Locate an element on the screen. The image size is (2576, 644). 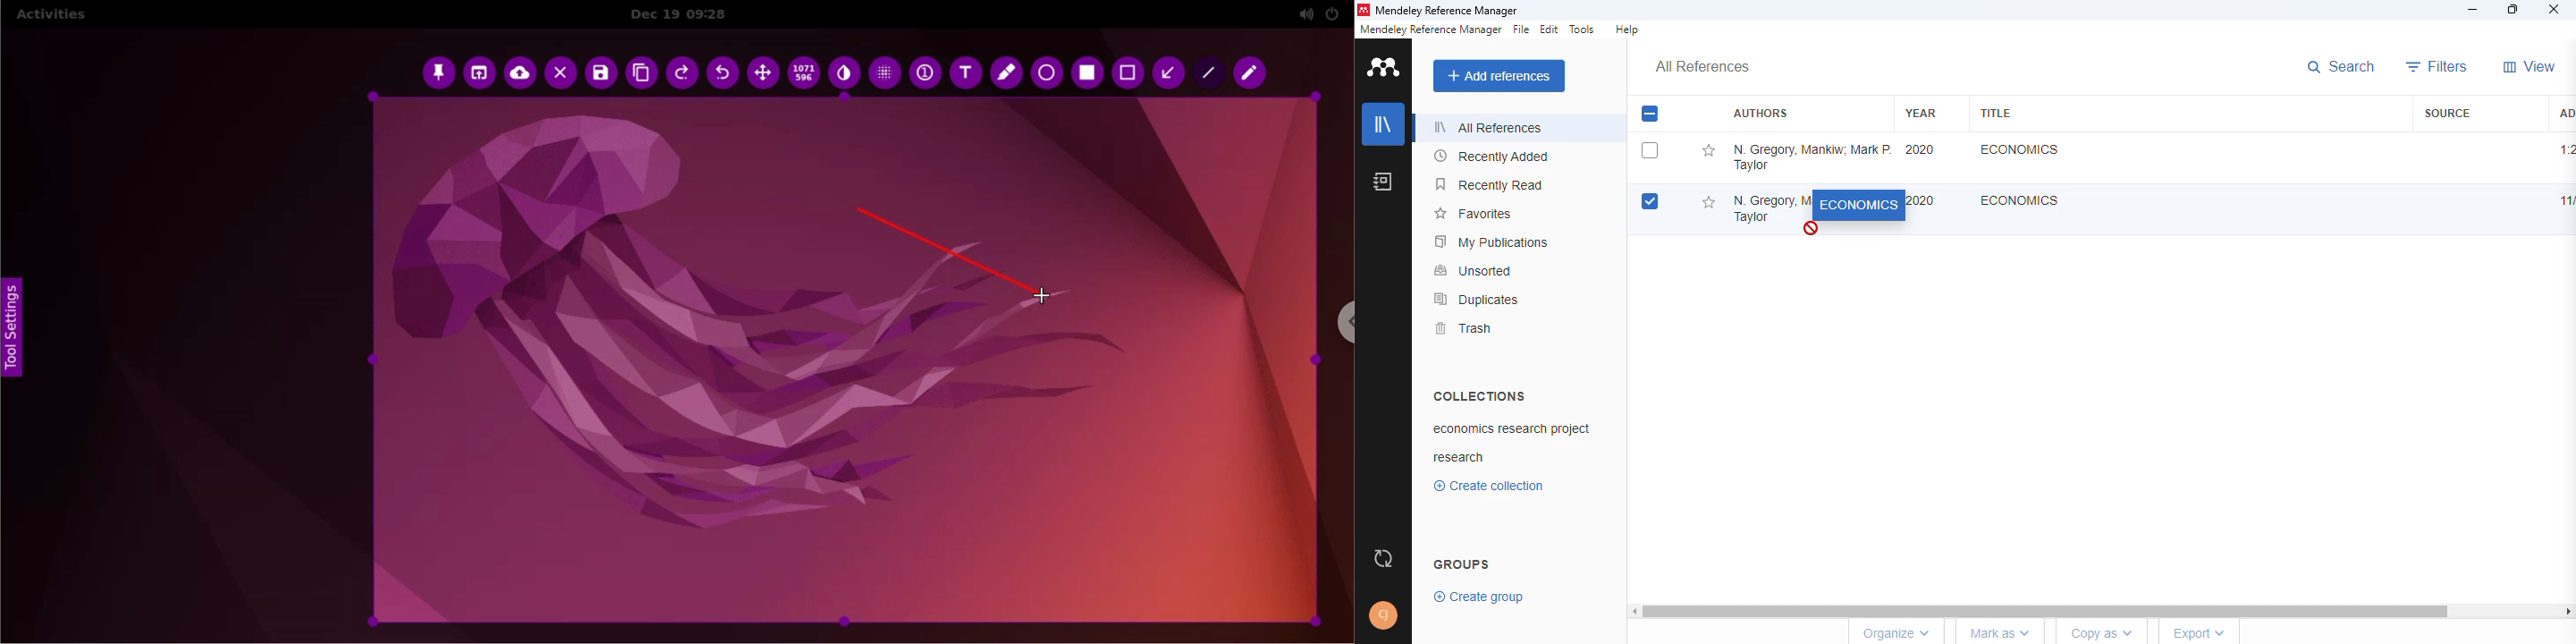
help is located at coordinates (1626, 30).